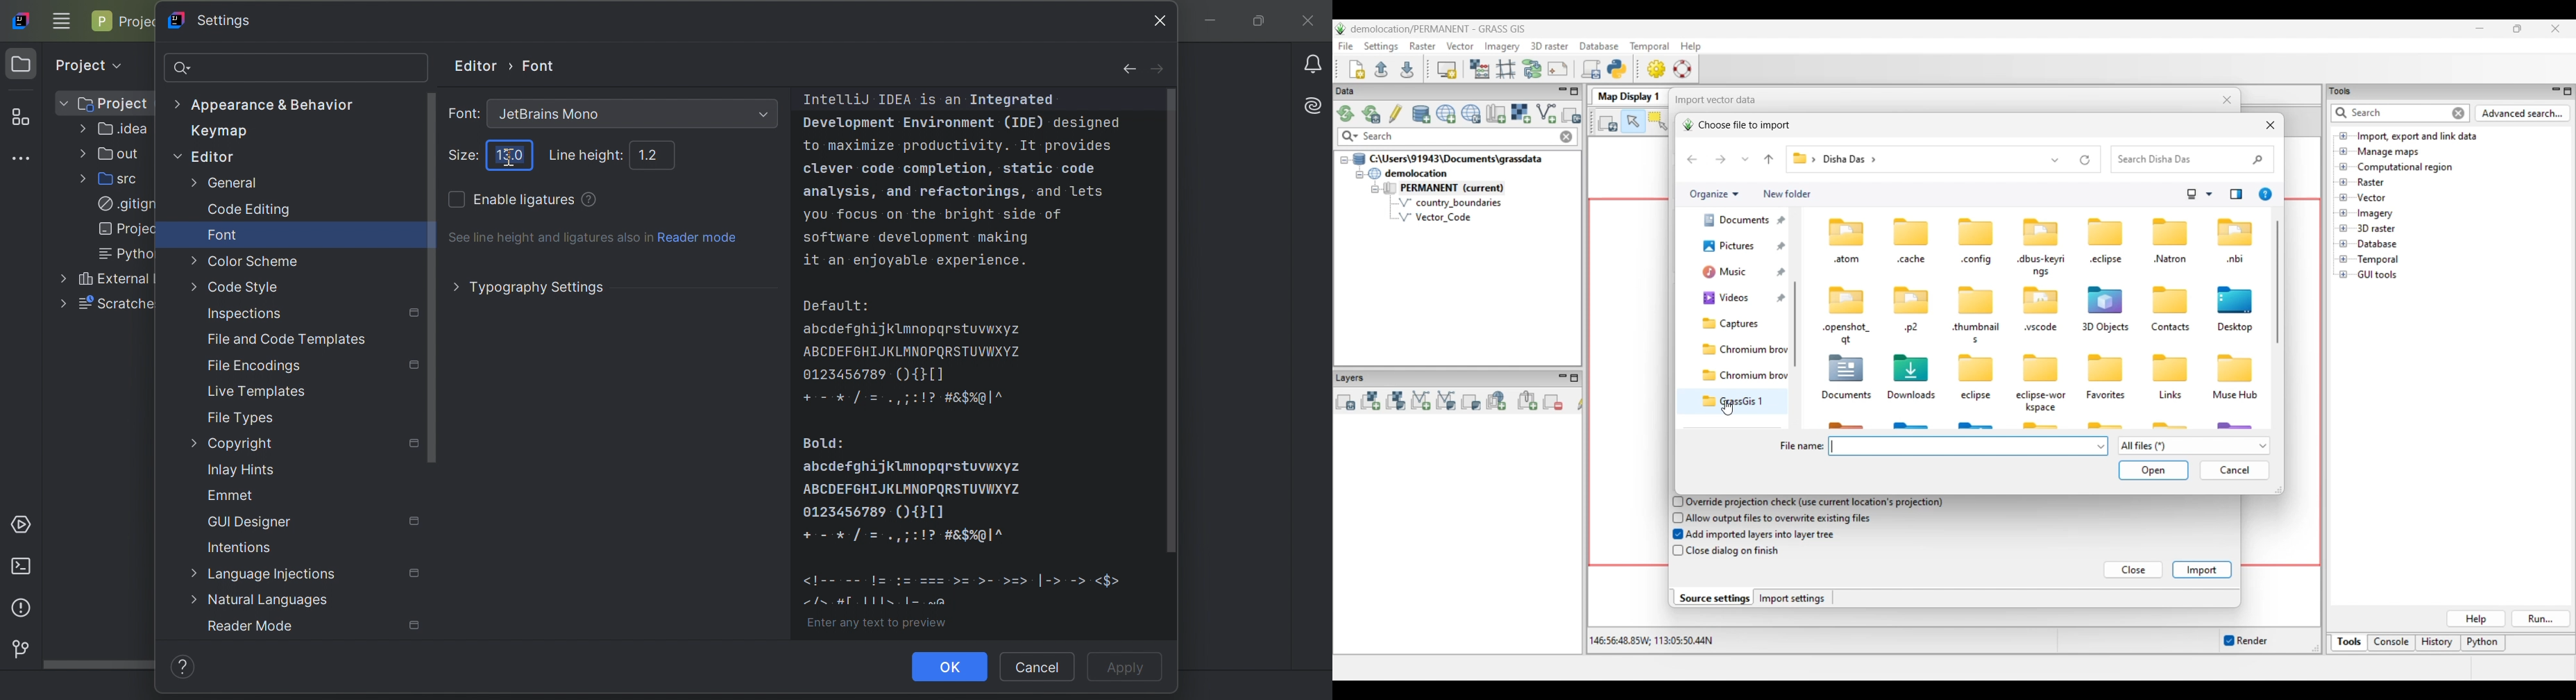  Describe the element at coordinates (946, 167) in the screenshot. I see `clever code completion, static code` at that location.